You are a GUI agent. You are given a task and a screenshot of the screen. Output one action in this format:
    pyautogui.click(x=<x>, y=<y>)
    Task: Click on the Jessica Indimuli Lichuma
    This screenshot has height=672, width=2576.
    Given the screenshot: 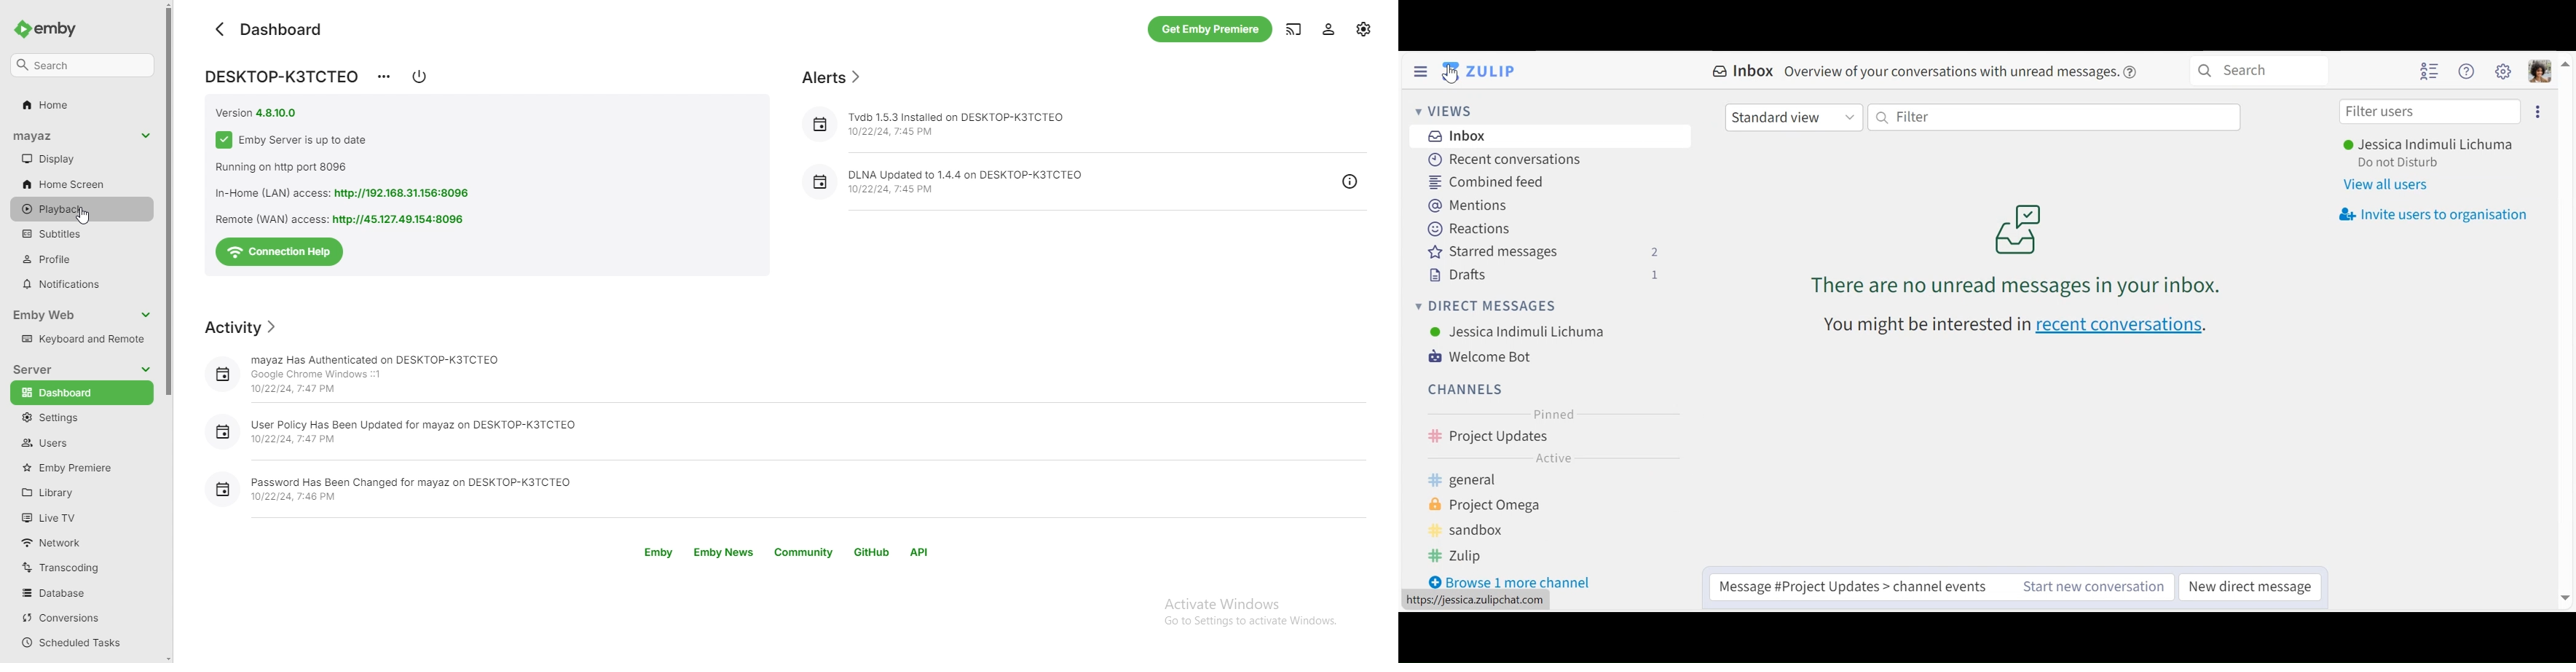 What is the action you would take?
    pyautogui.click(x=1520, y=332)
    